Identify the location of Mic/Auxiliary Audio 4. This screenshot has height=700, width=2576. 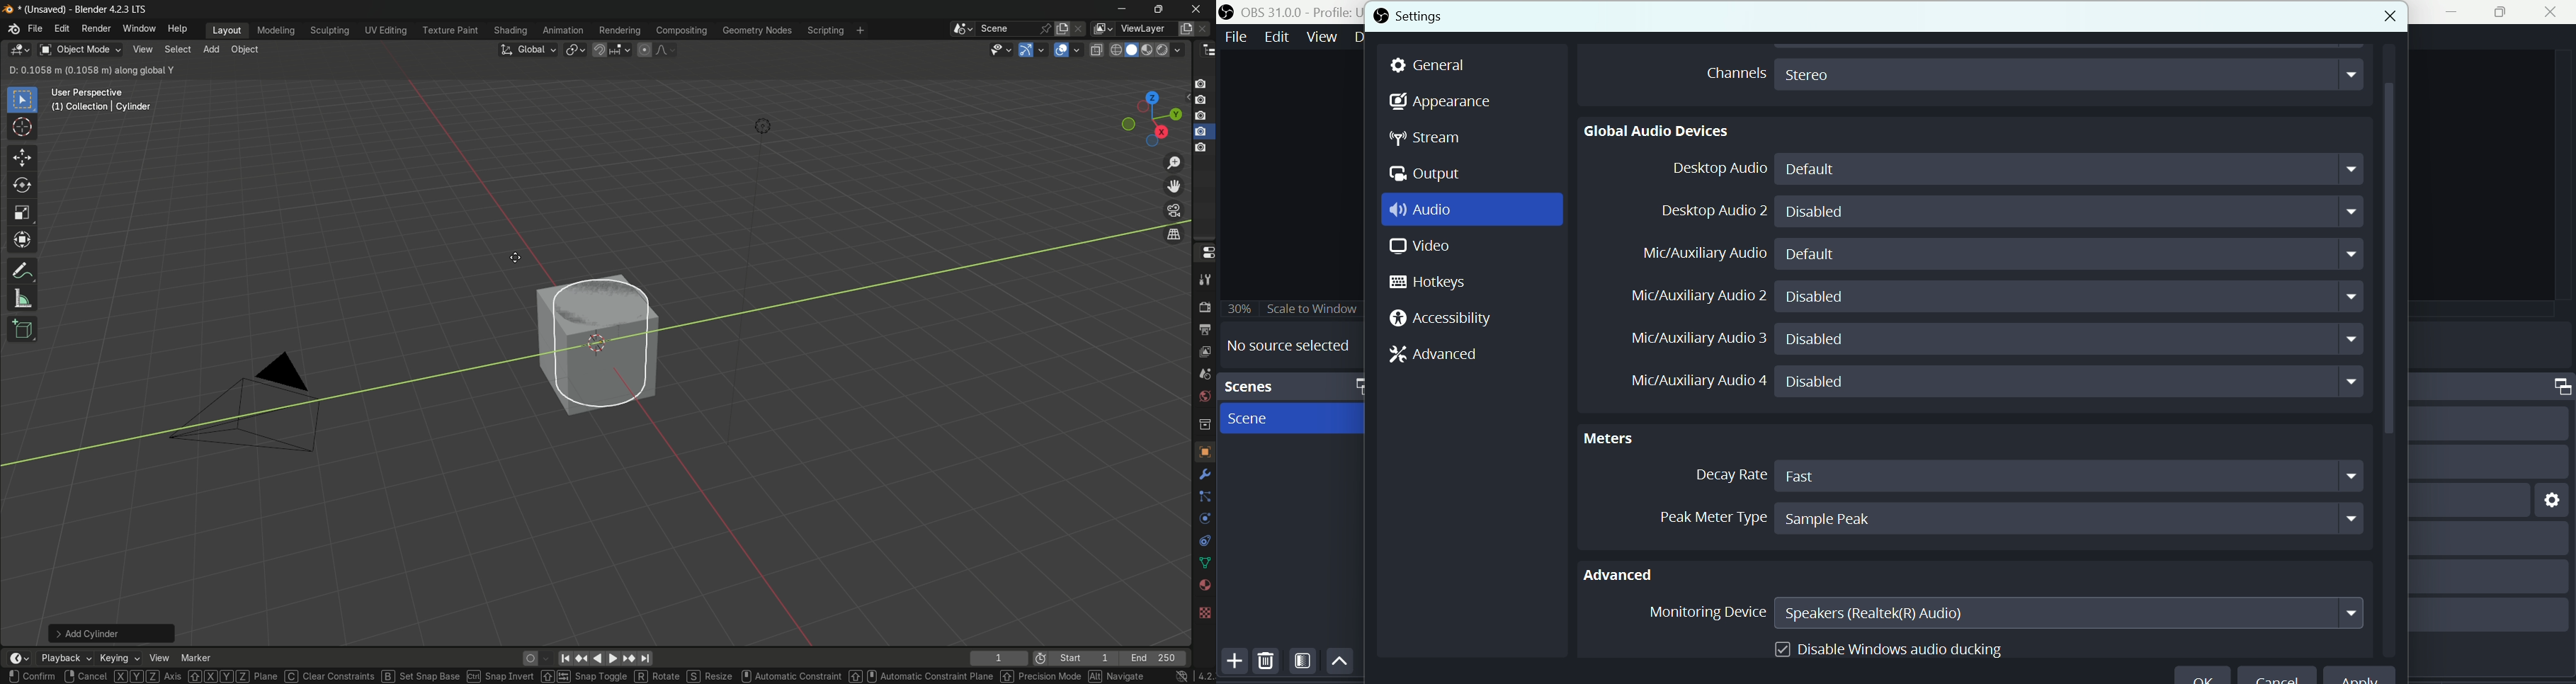
(1689, 383).